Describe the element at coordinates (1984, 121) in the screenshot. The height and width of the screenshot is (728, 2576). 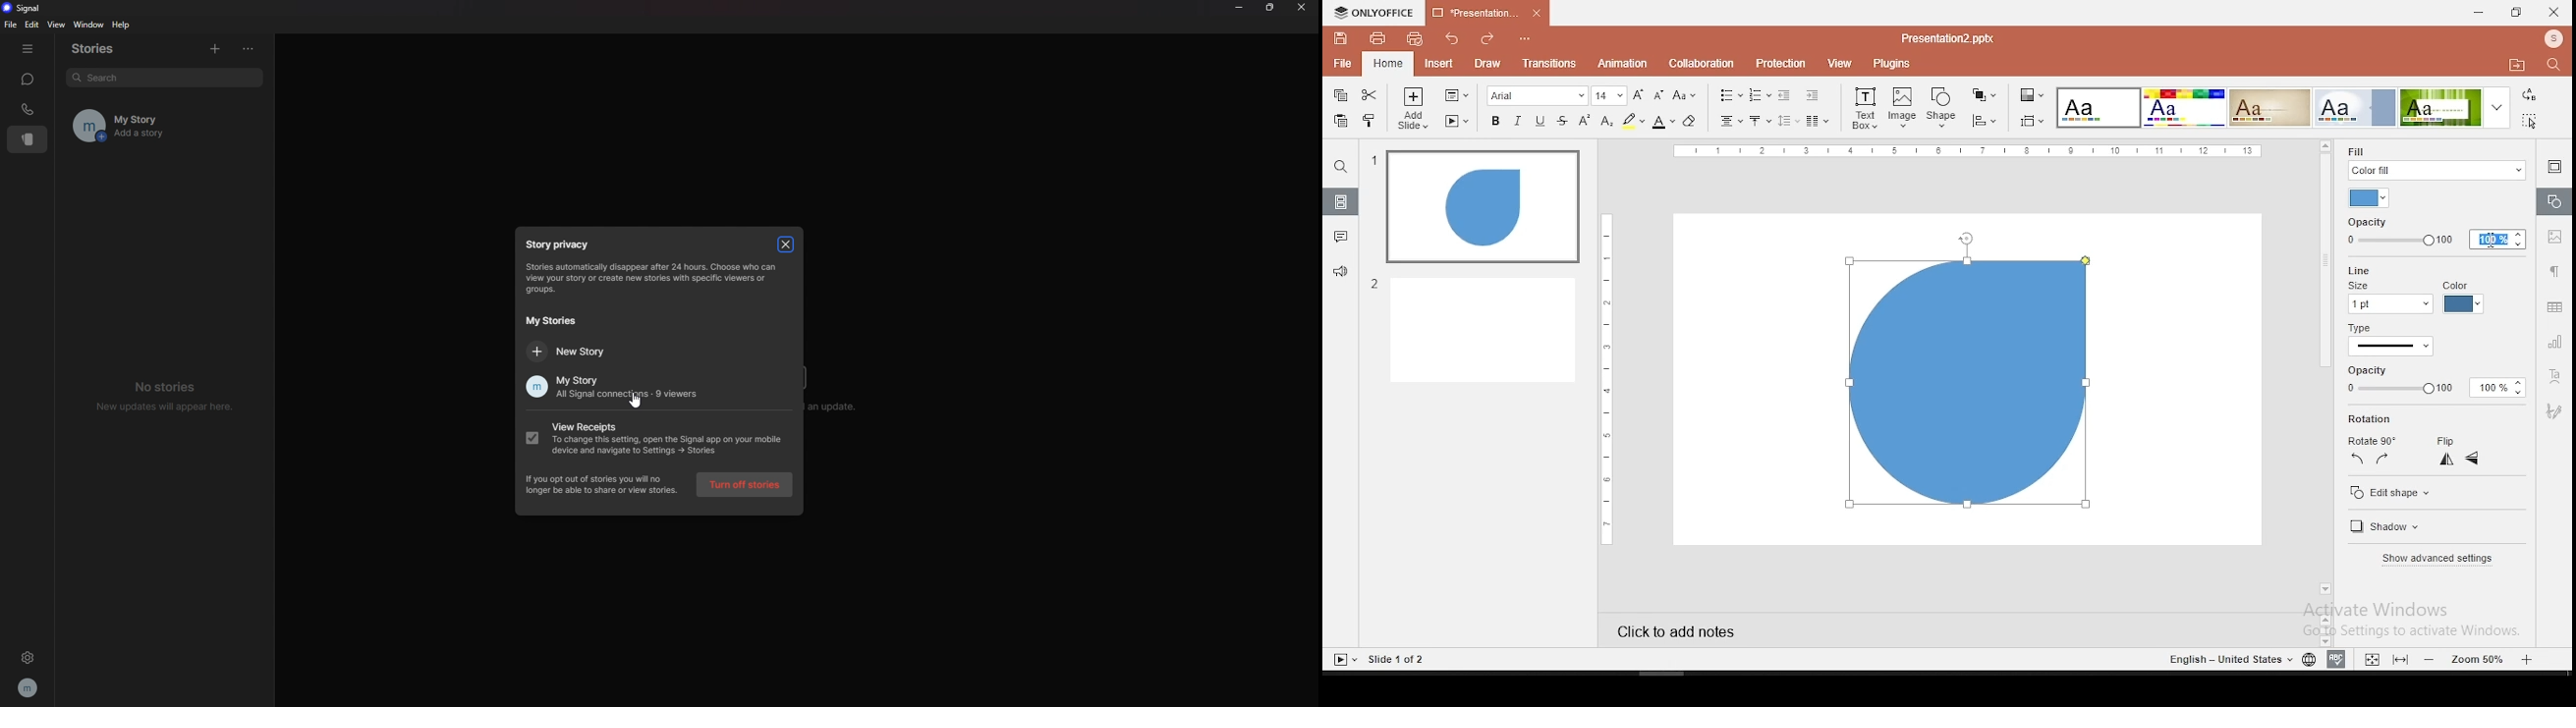
I see `align objects` at that location.